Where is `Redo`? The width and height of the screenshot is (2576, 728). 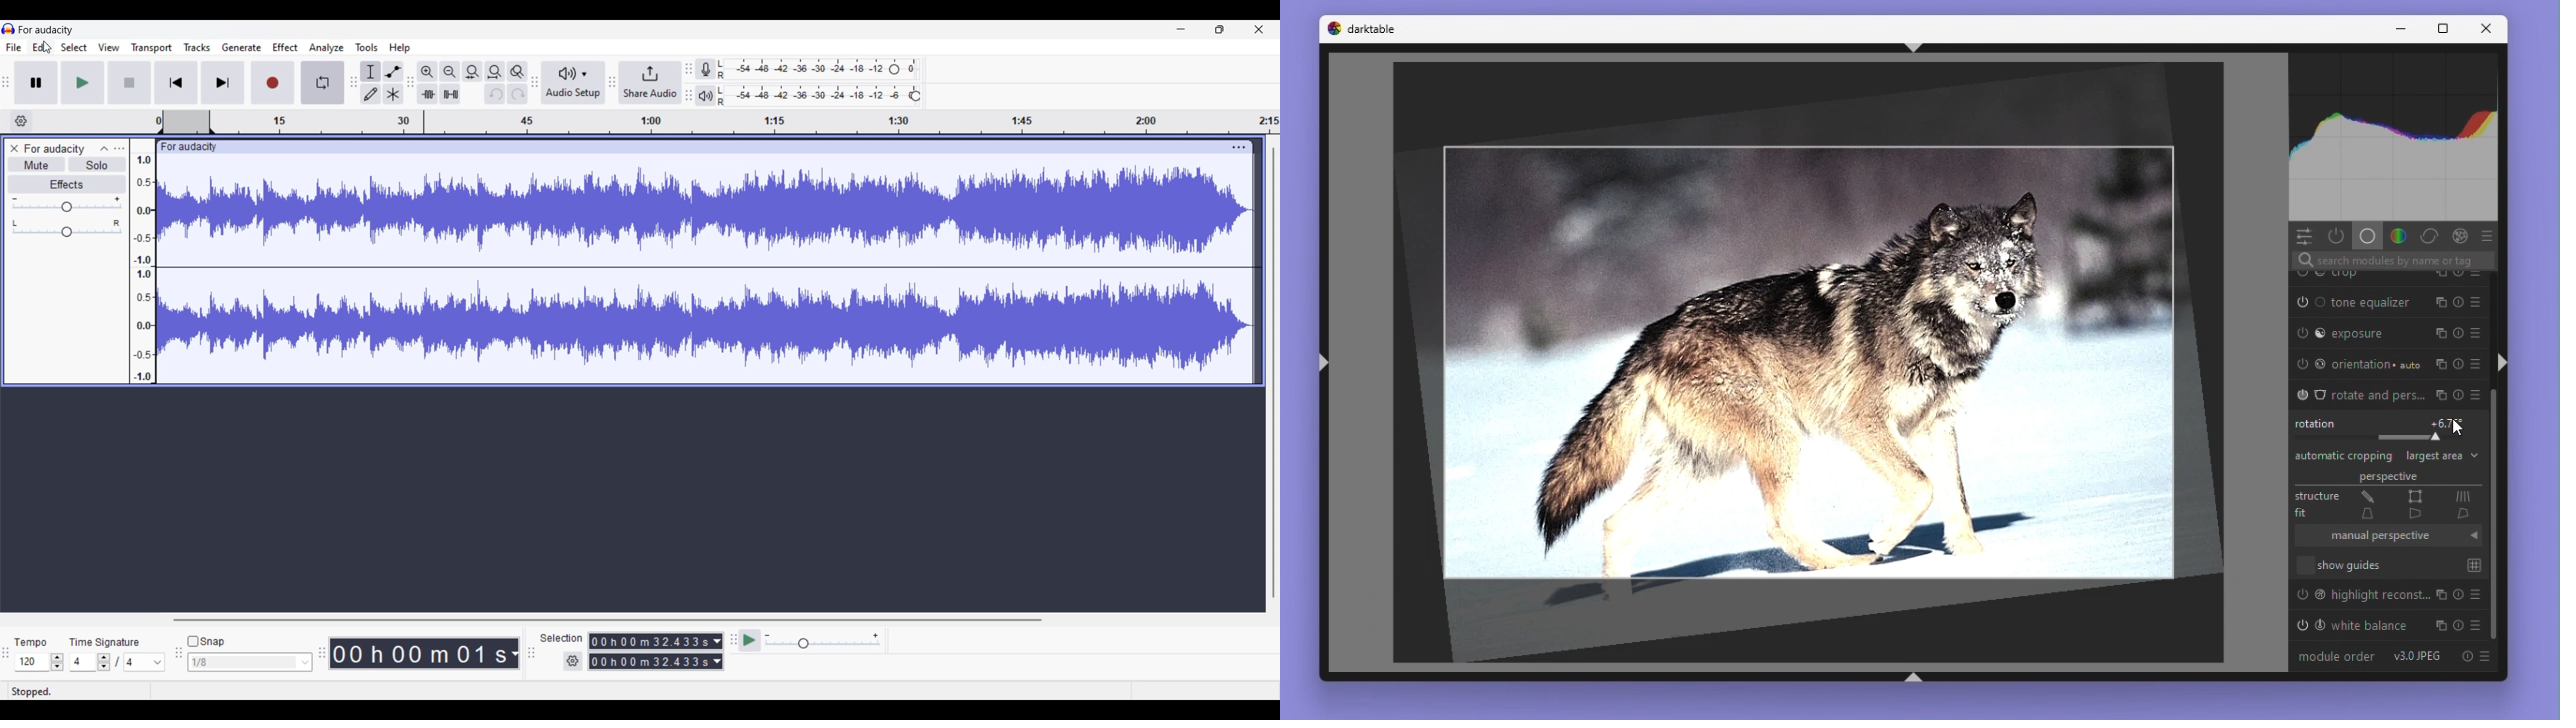 Redo is located at coordinates (517, 93).